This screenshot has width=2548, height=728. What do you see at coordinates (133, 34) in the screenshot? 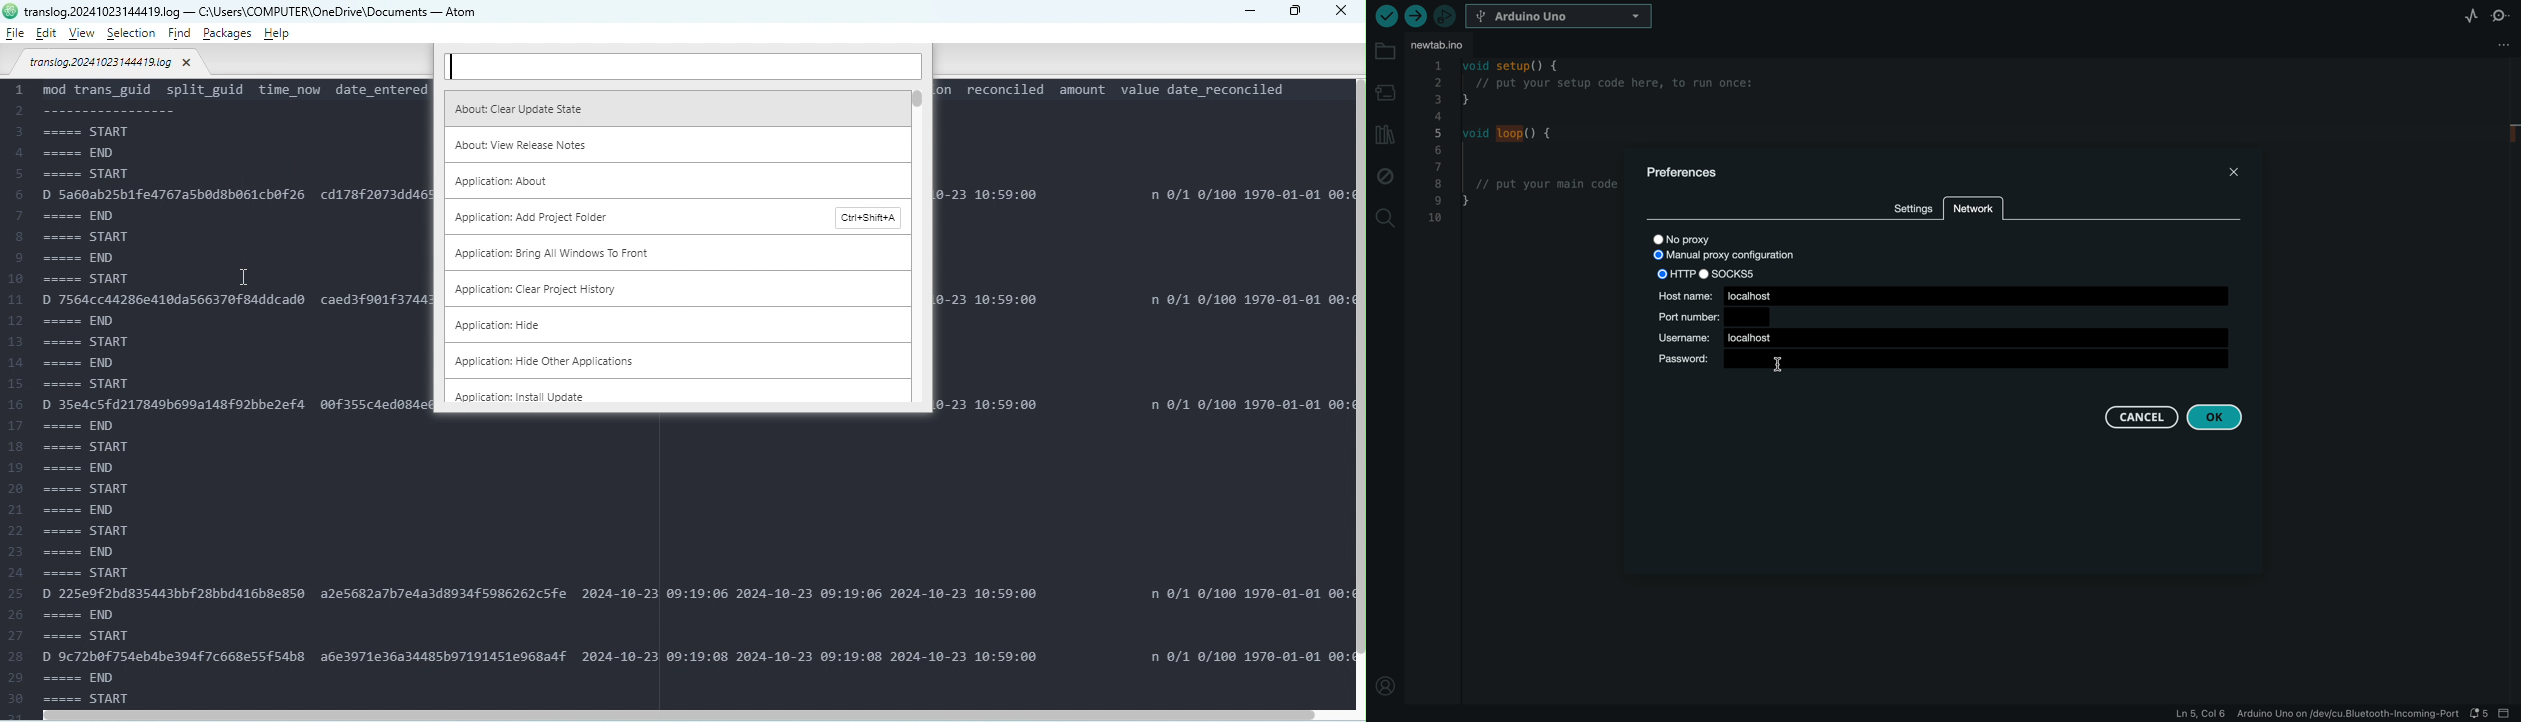
I see `Selection` at bounding box center [133, 34].